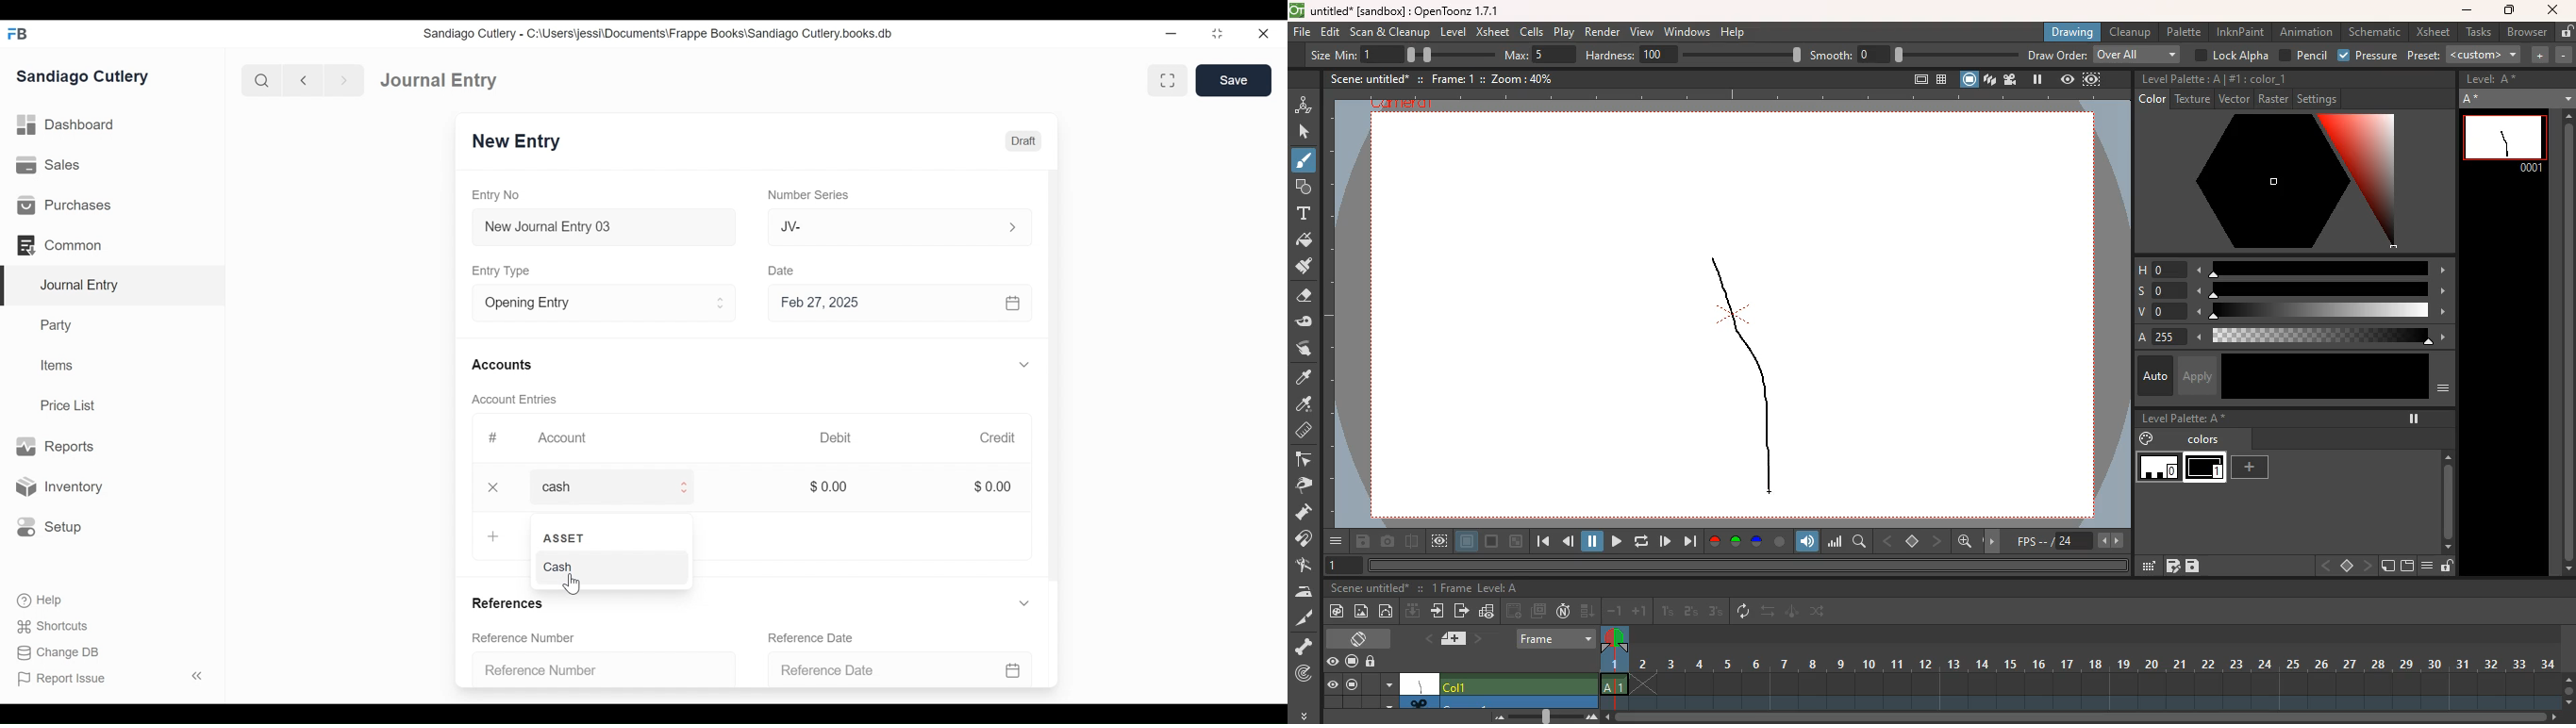 Image resolution: width=2576 pixels, height=728 pixels. I want to click on new page, so click(2387, 567).